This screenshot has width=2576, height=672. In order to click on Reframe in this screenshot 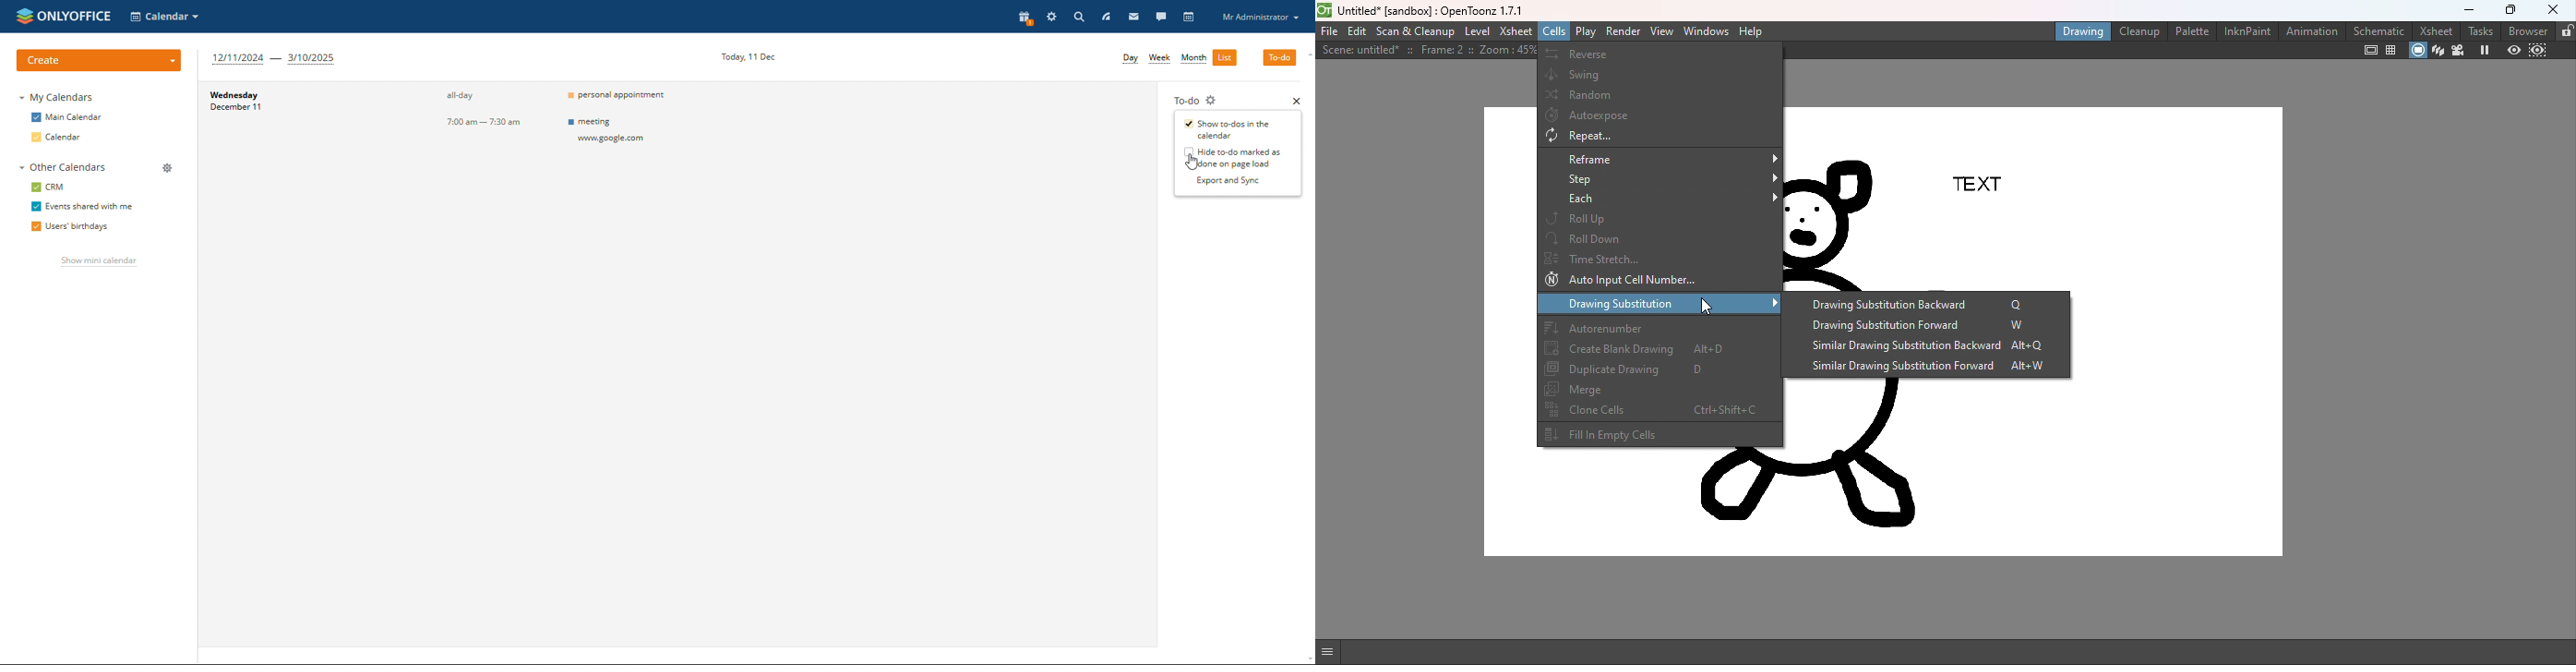, I will do `click(1660, 160)`.